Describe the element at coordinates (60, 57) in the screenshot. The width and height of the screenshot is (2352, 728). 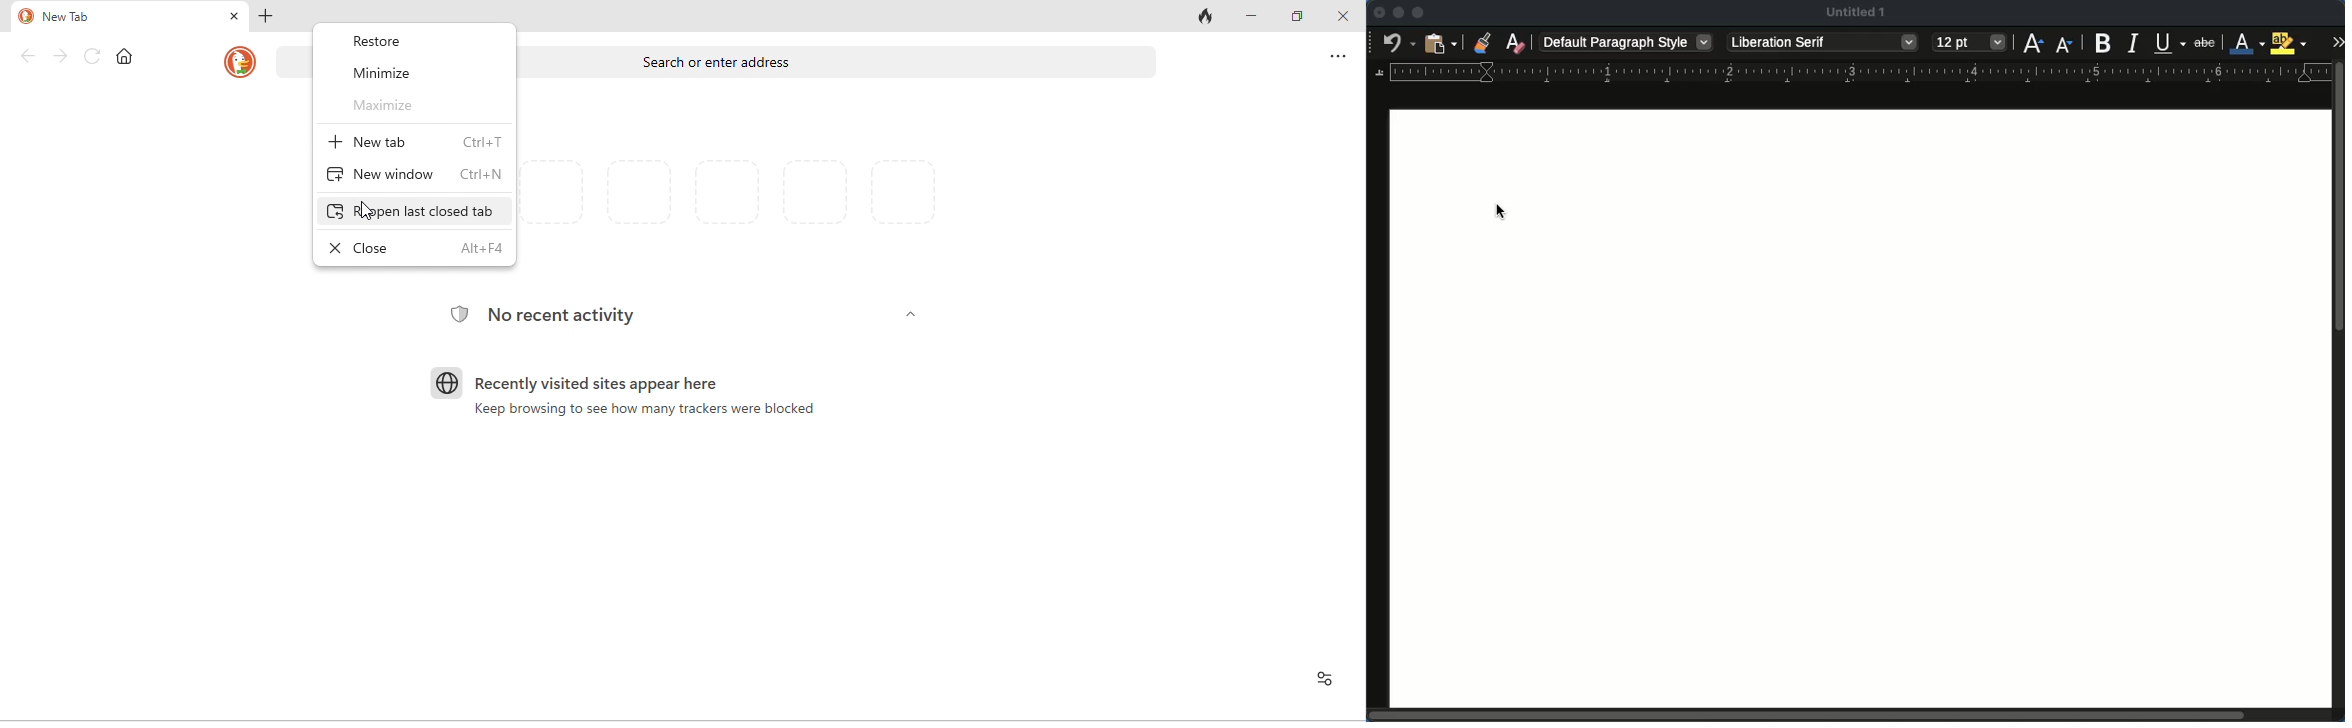
I see `forward` at that location.